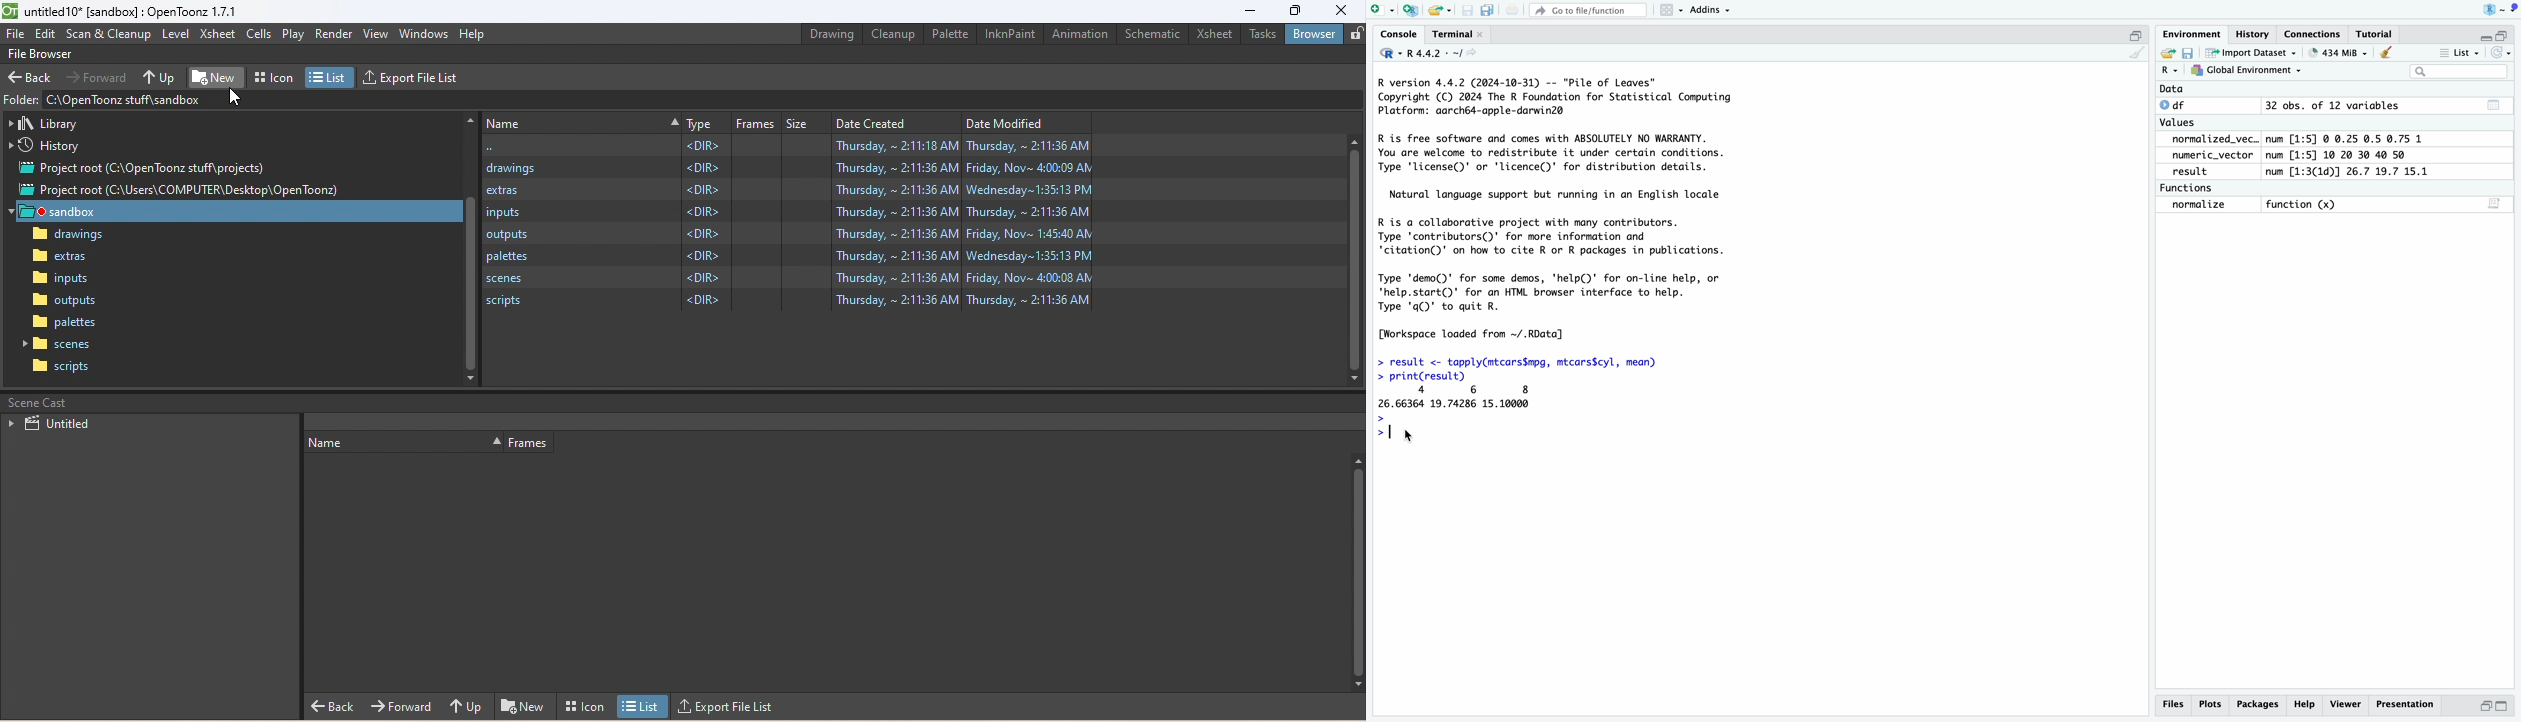 The height and width of the screenshot is (728, 2548). What do you see at coordinates (60, 345) in the screenshot?
I see `scenes` at bounding box center [60, 345].